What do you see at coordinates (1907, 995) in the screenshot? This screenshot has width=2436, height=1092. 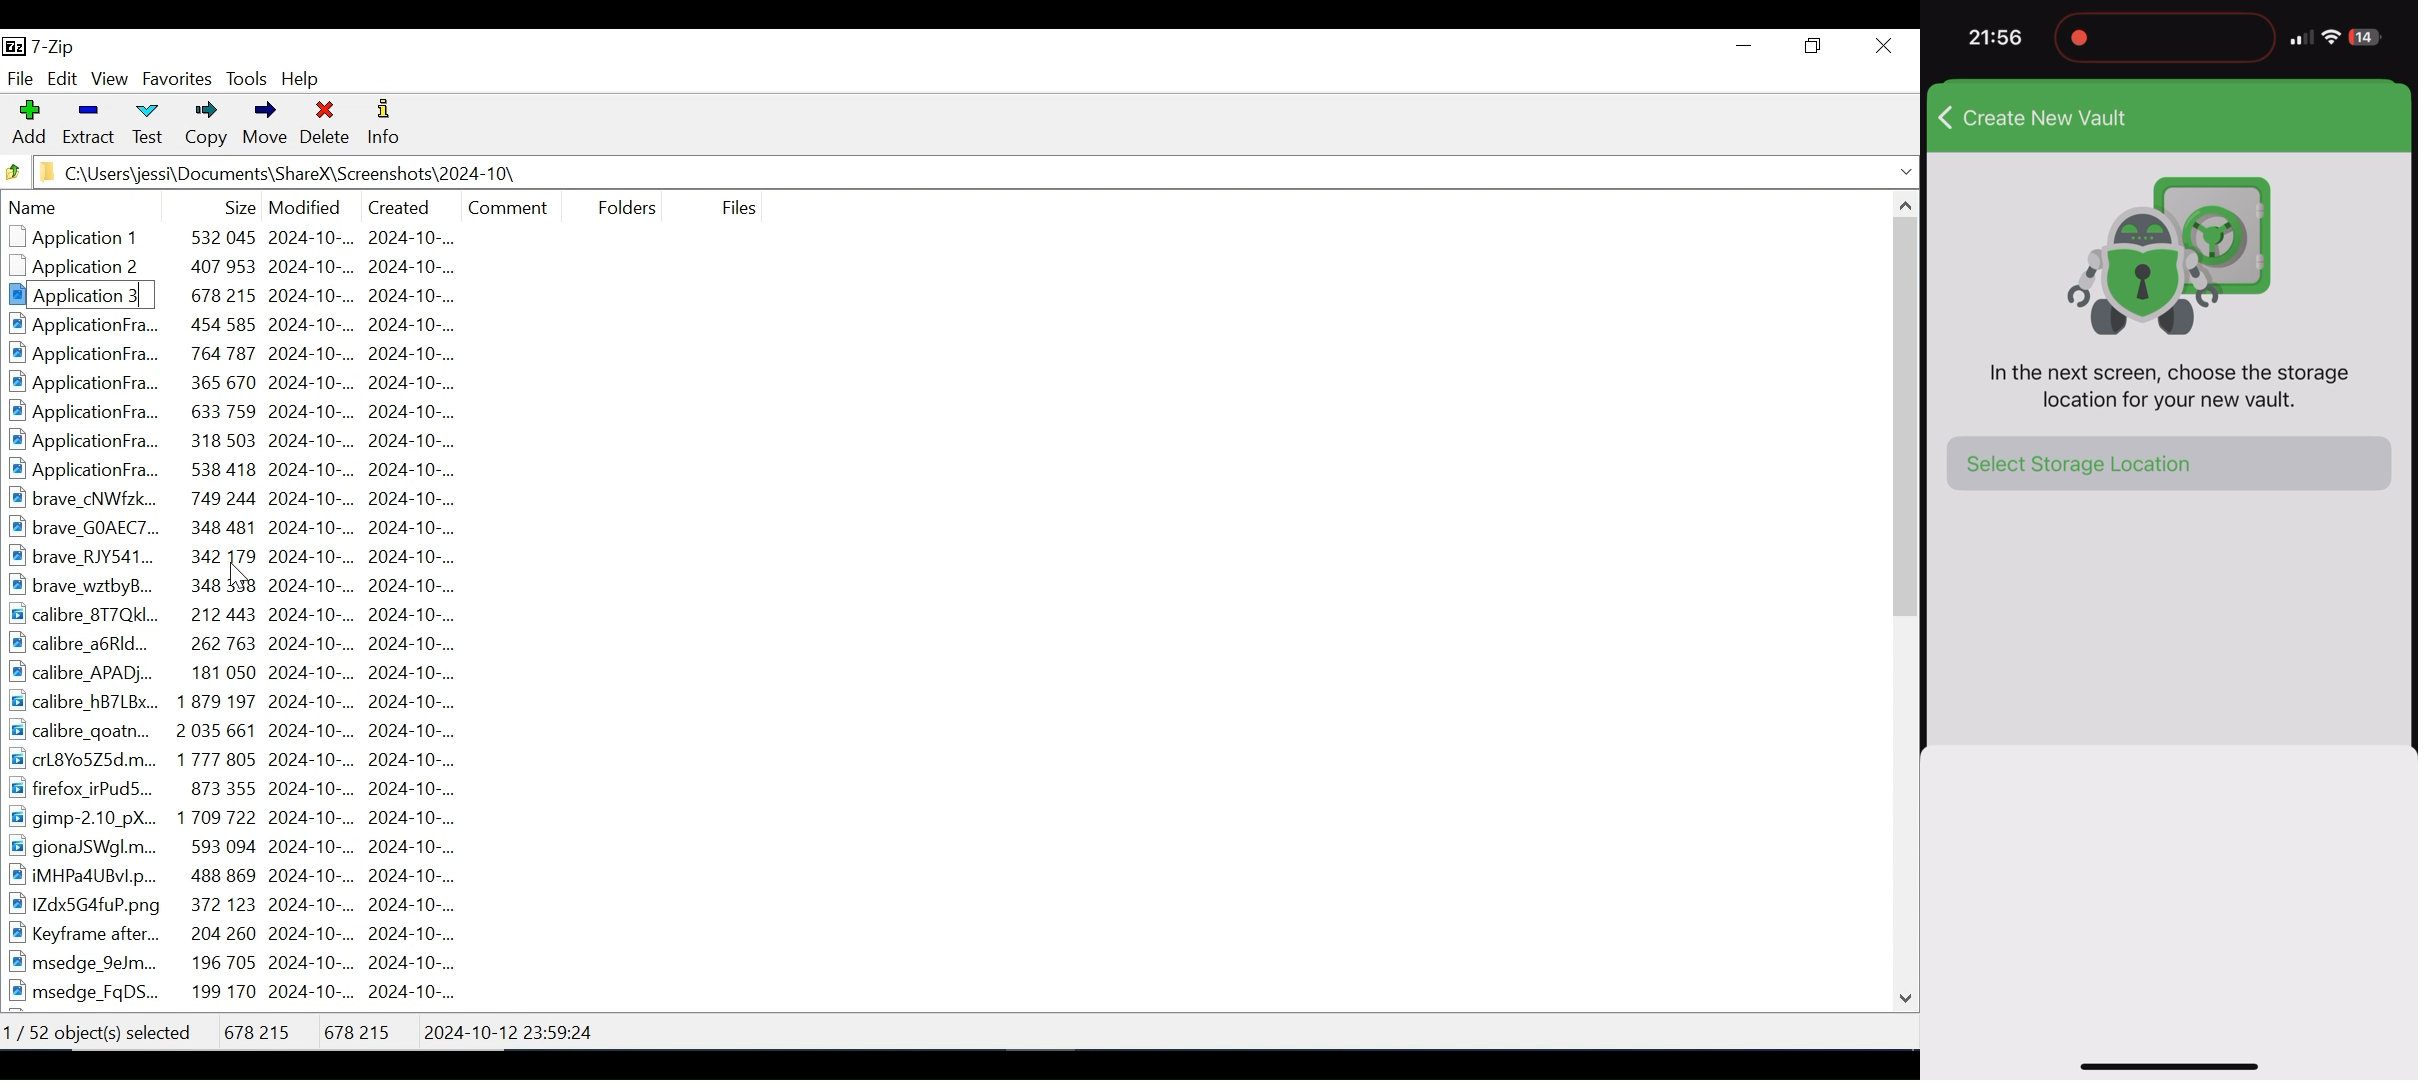 I see `Scroll down` at bounding box center [1907, 995].